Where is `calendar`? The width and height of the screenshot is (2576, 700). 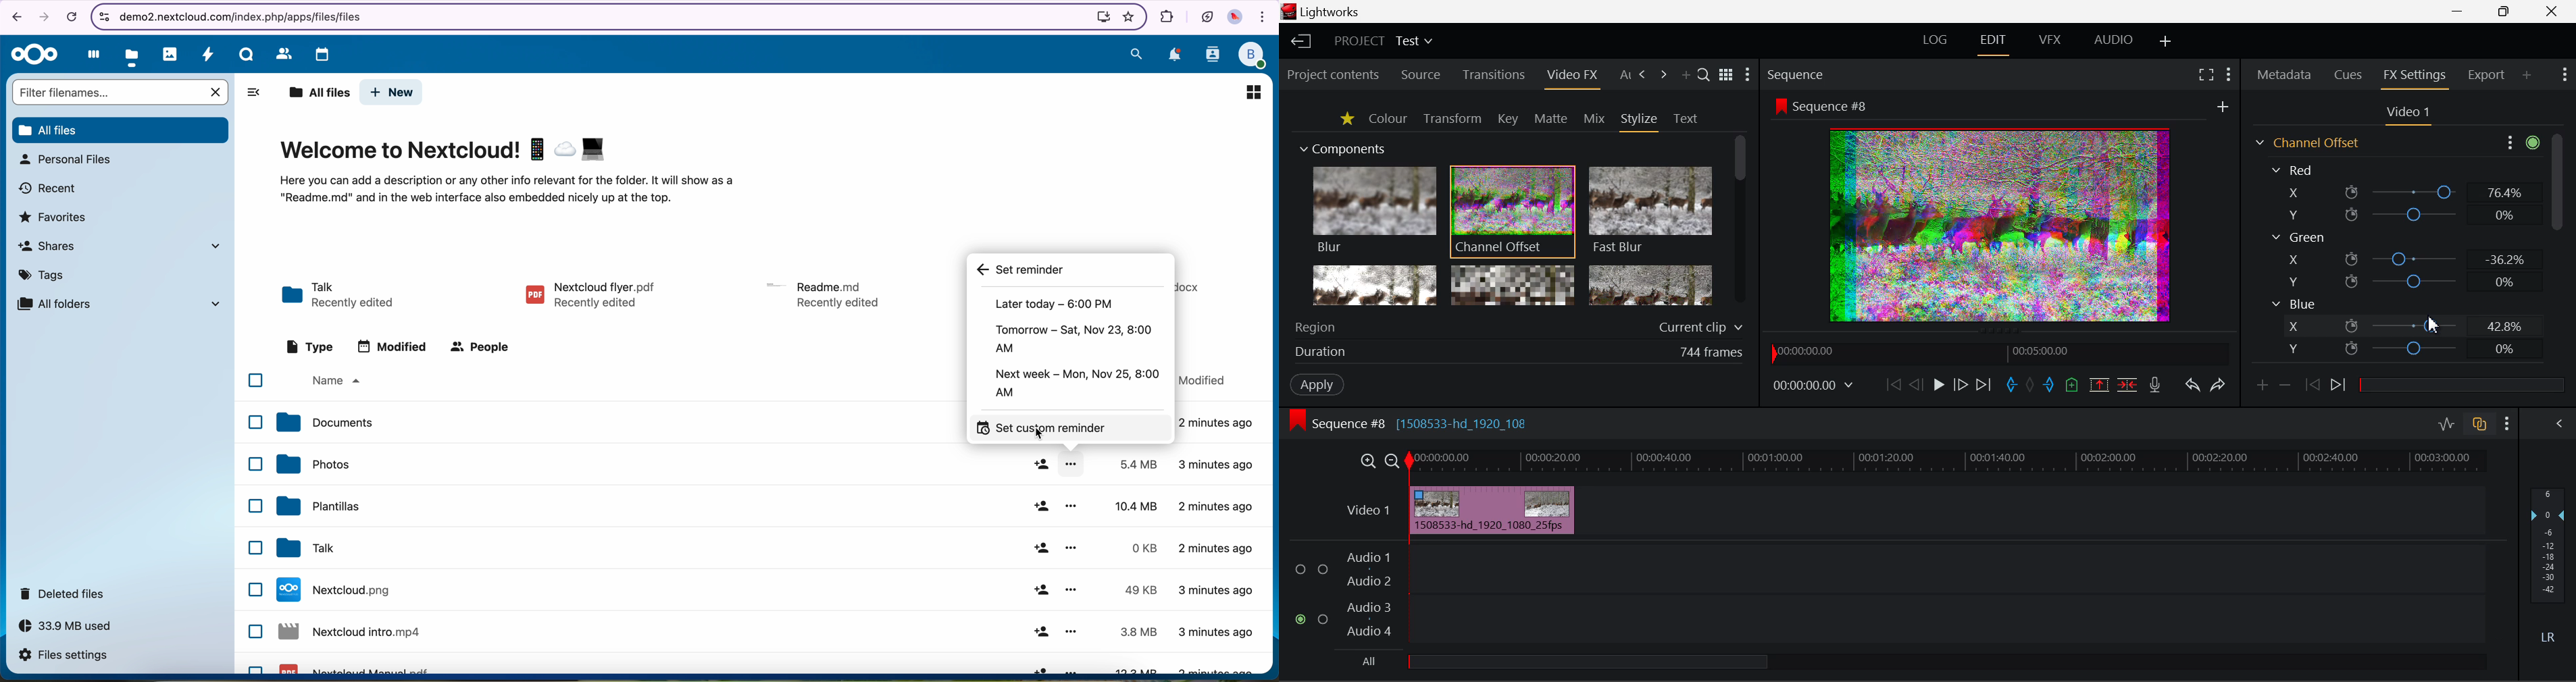 calendar is located at coordinates (316, 52).